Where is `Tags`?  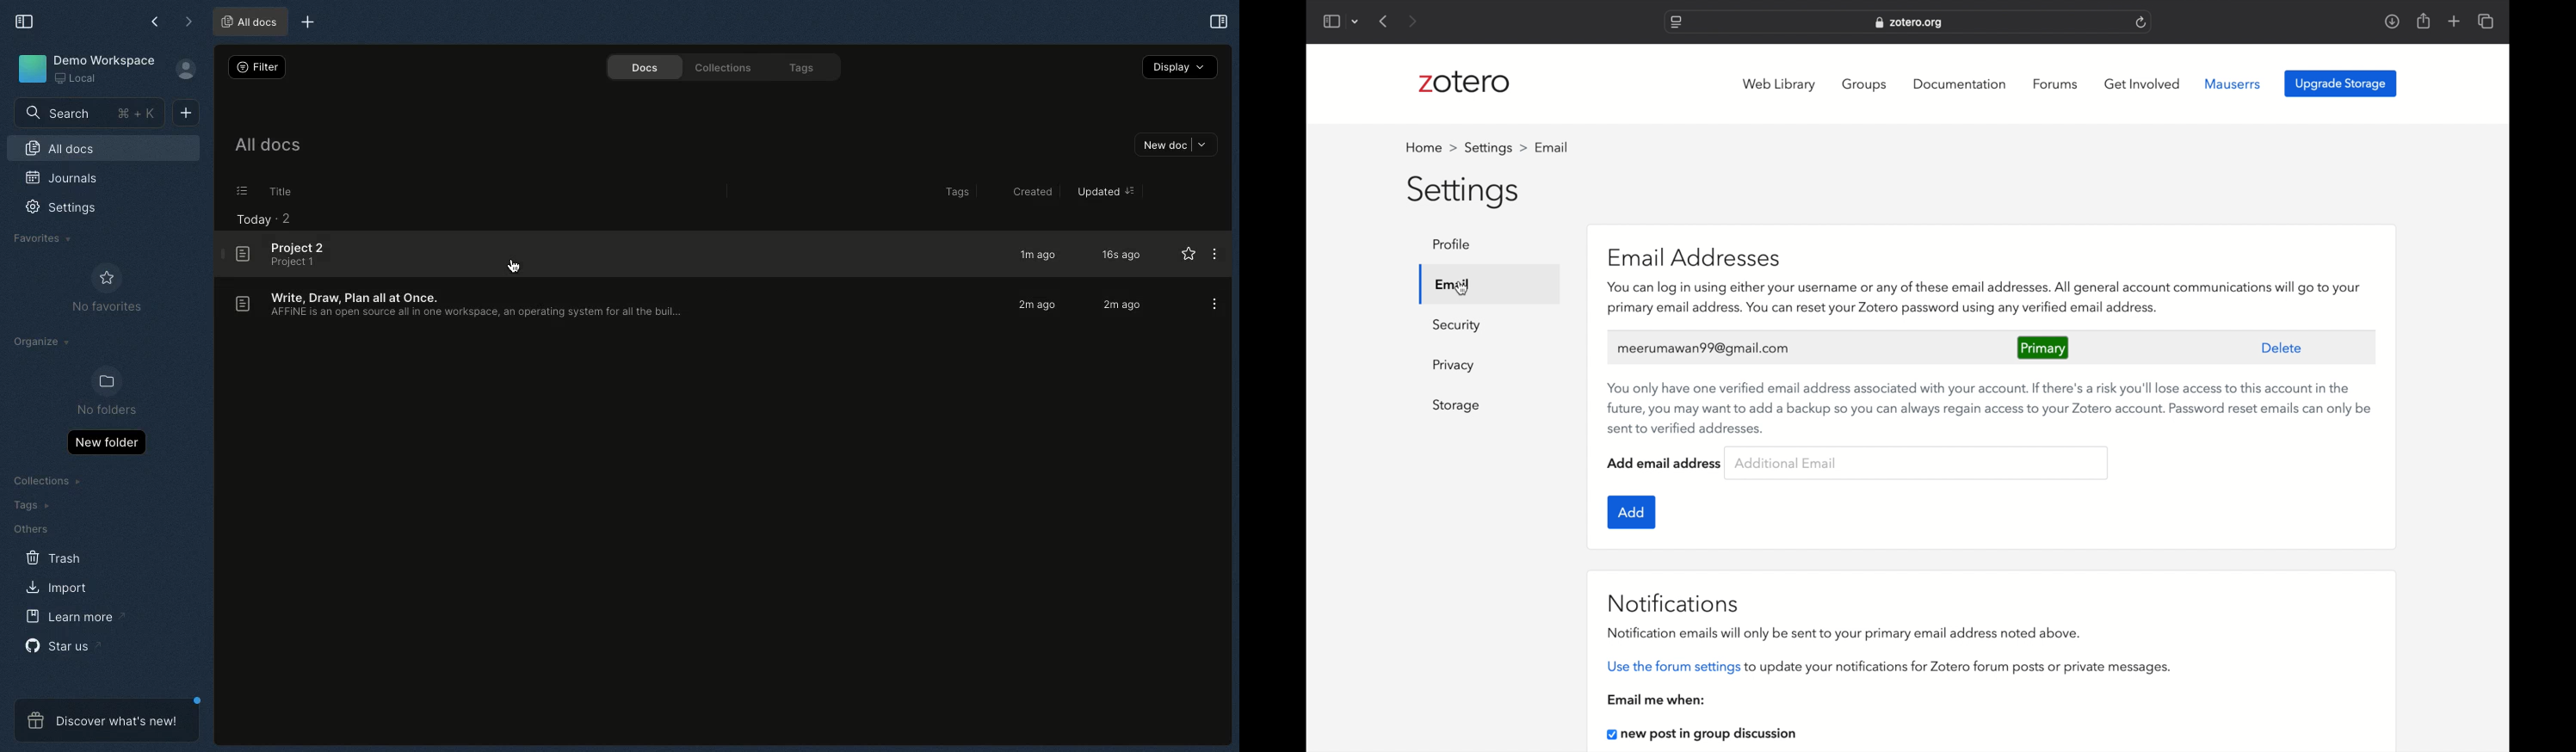 Tags is located at coordinates (958, 192).